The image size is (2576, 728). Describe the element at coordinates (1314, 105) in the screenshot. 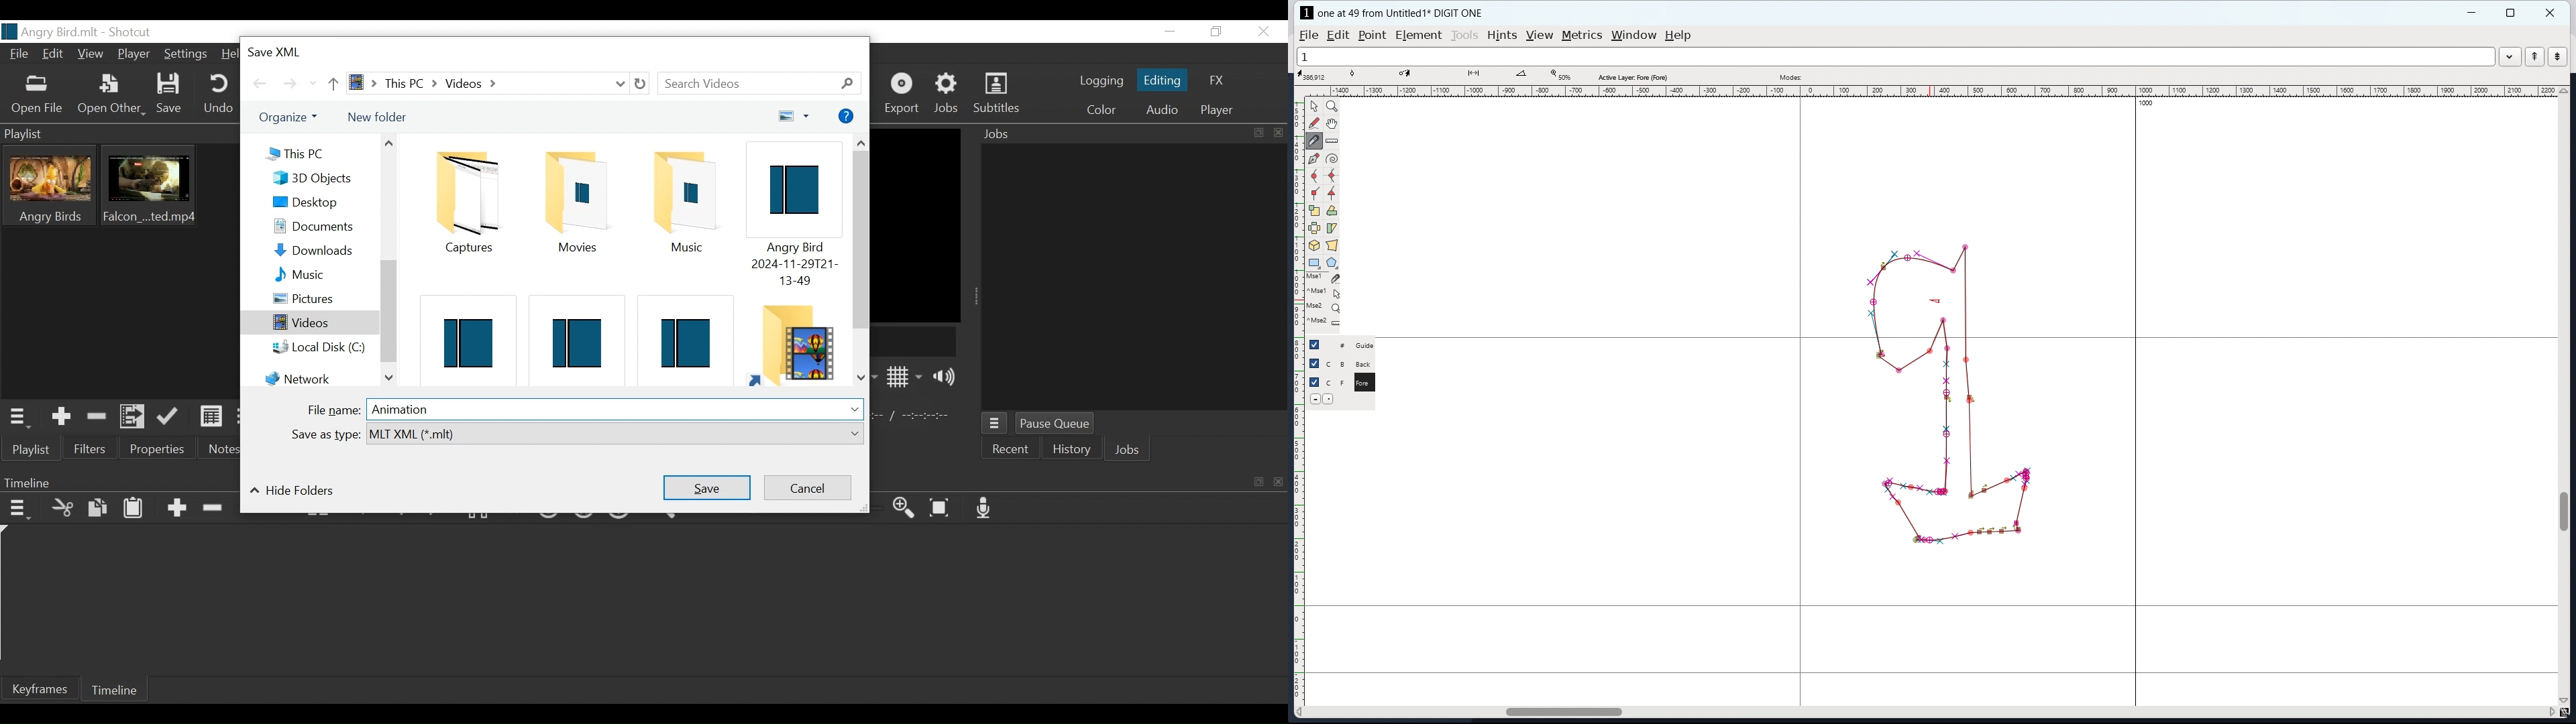

I see `pointer` at that location.